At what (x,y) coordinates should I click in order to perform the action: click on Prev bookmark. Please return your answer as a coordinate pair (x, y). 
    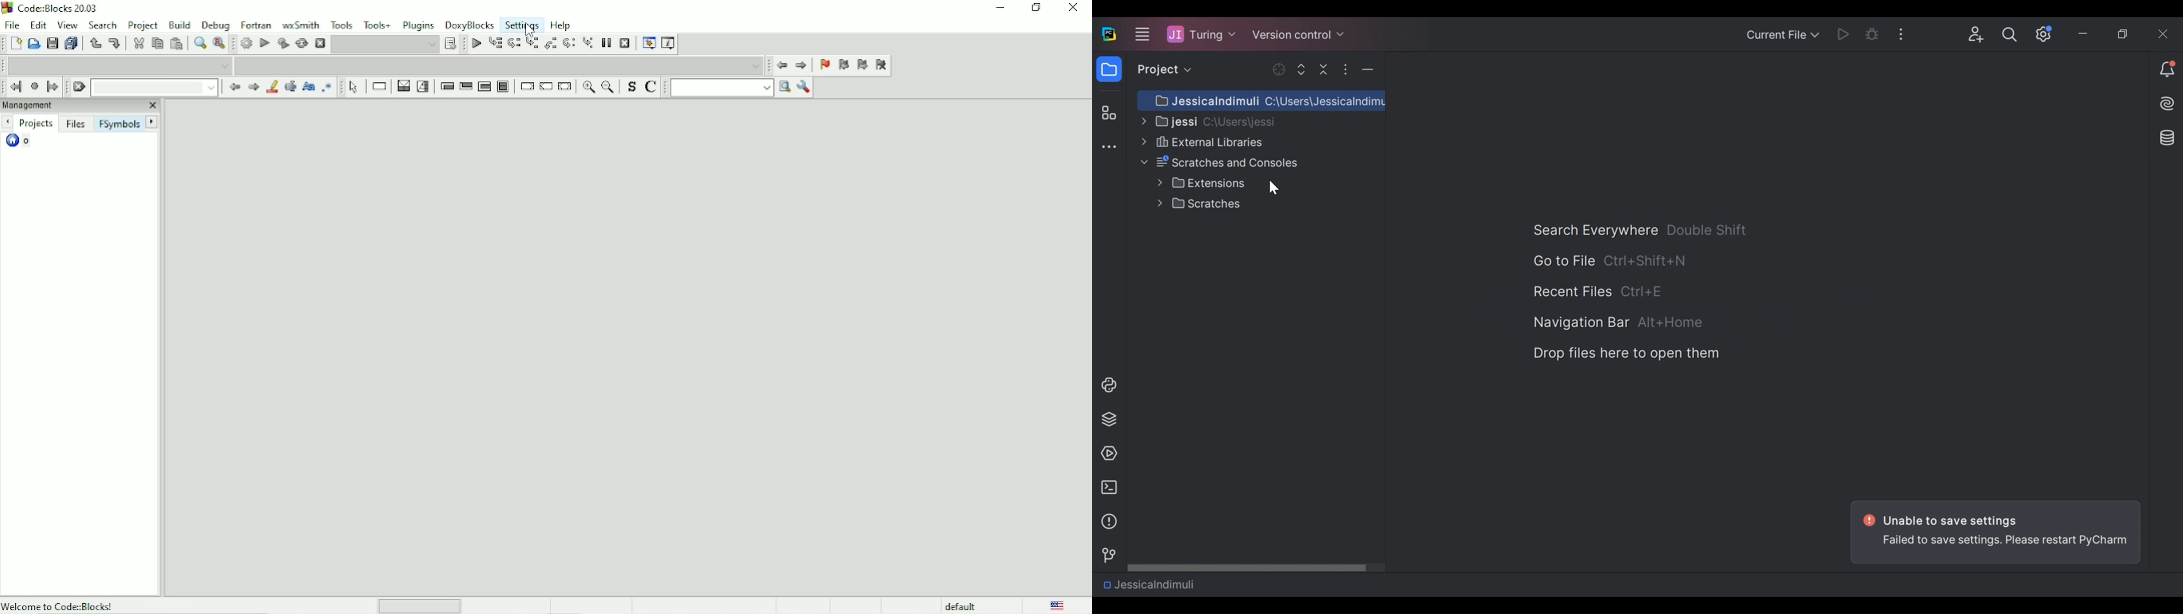
    Looking at the image, I should click on (844, 66).